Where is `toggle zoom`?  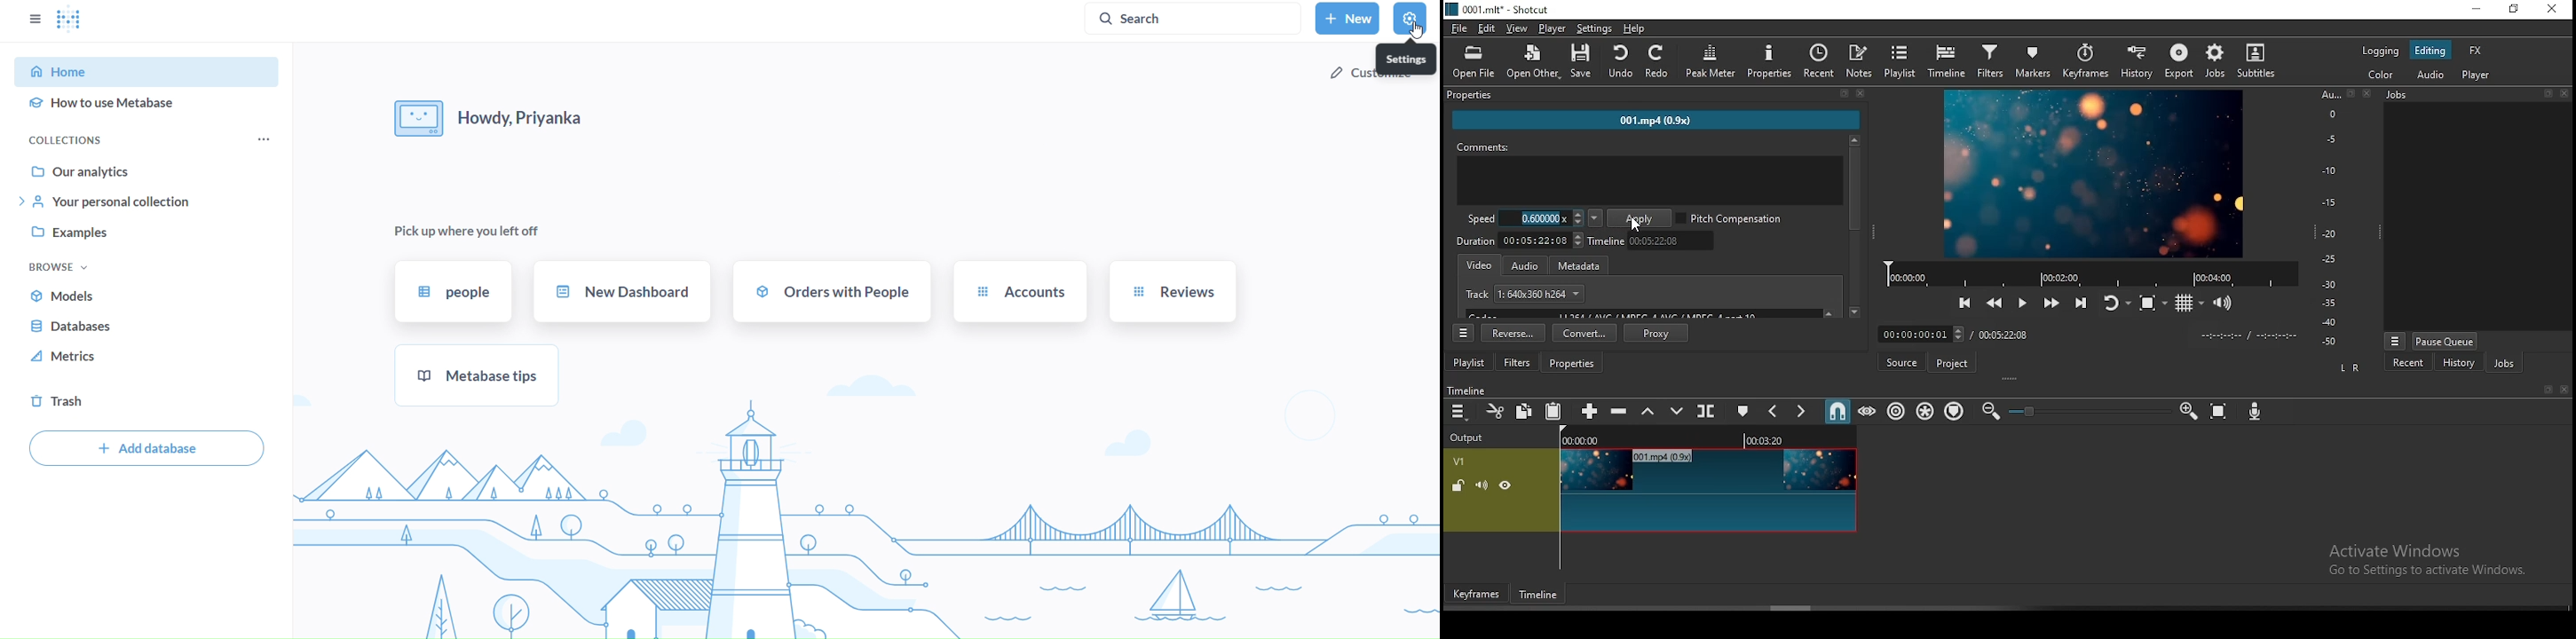
toggle zoom is located at coordinates (2149, 304).